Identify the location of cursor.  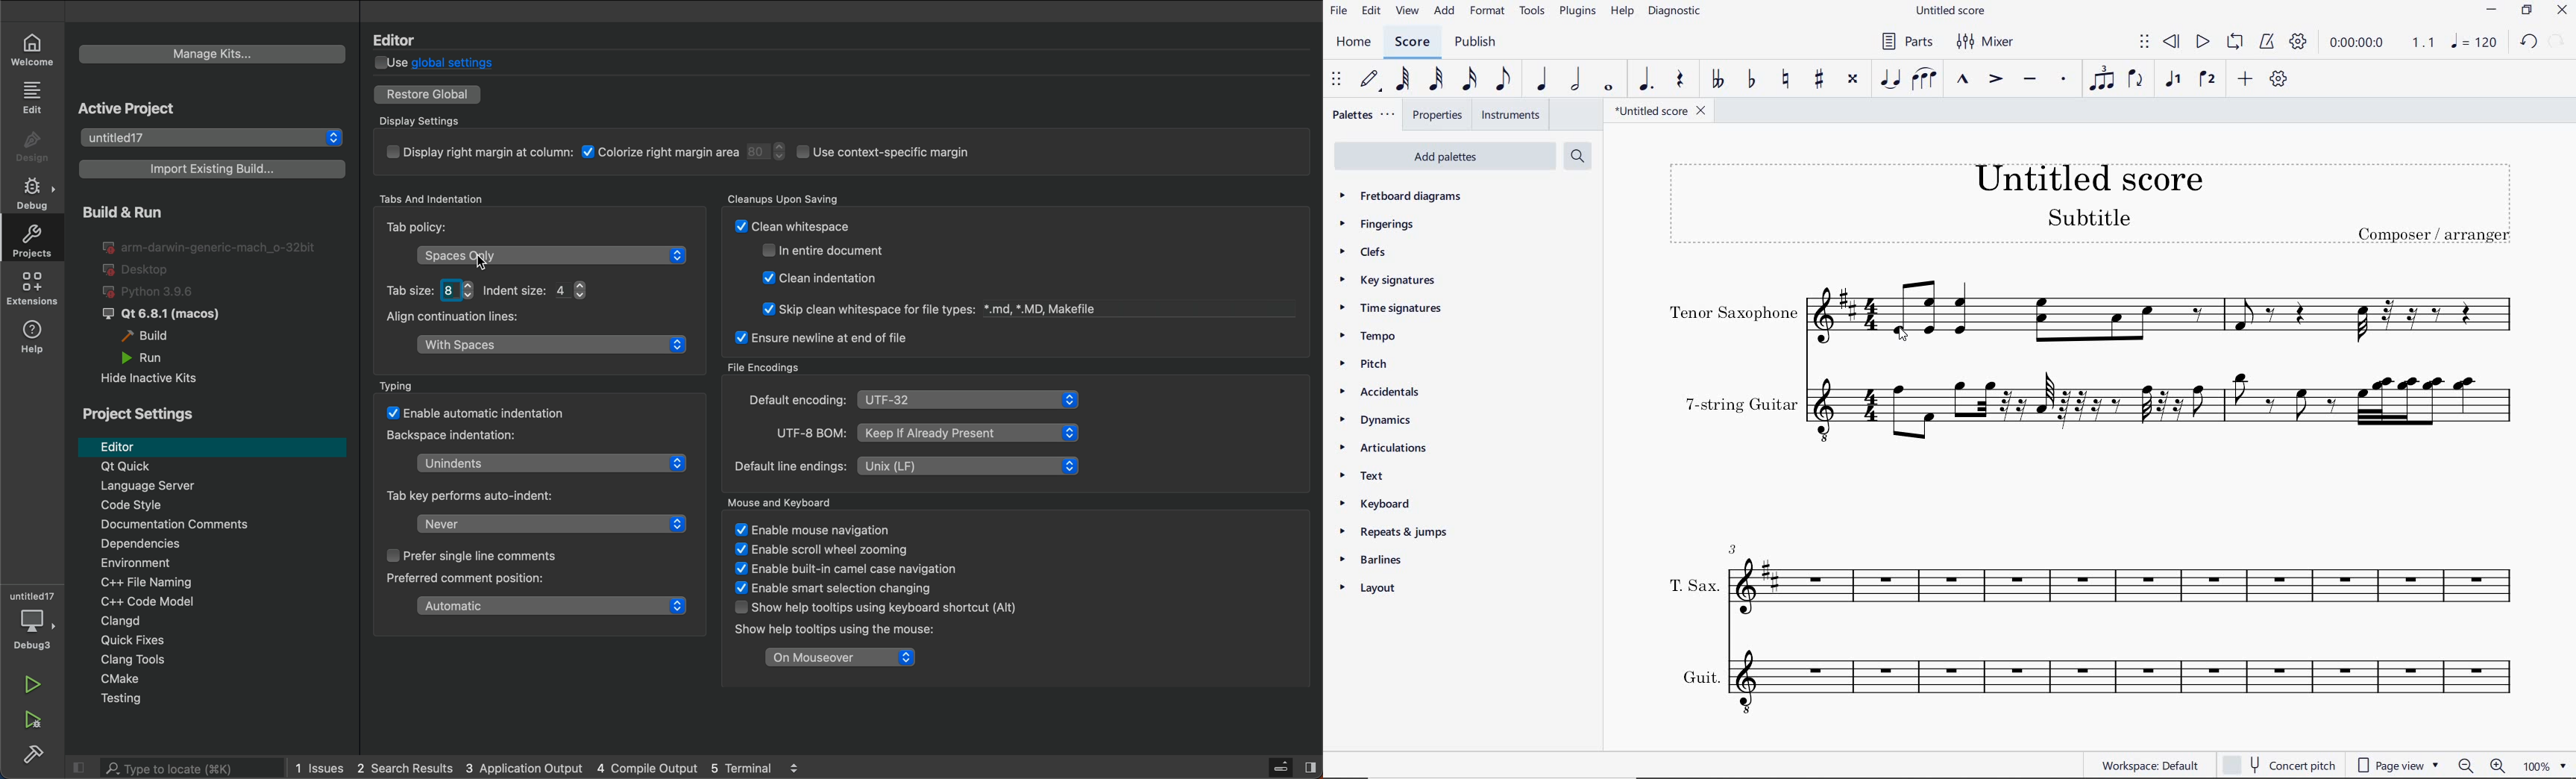
(479, 264).